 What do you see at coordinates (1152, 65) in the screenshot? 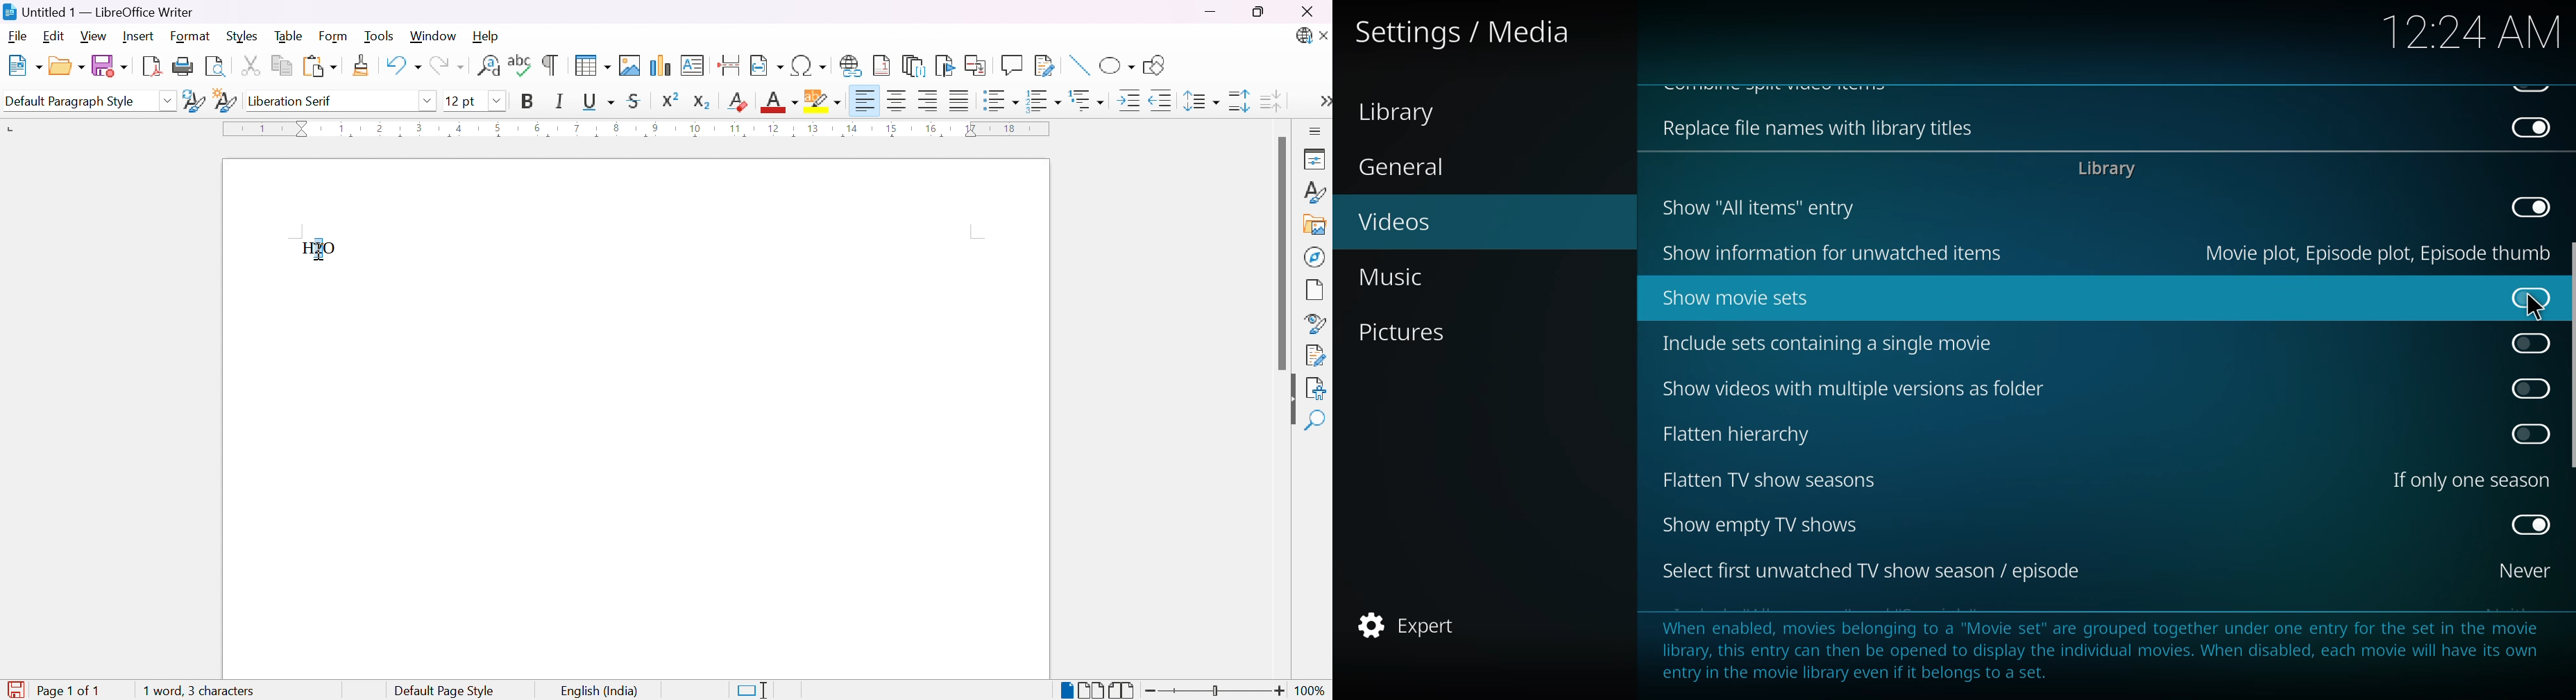
I see `Show draw functions` at bounding box center [1152, 65].